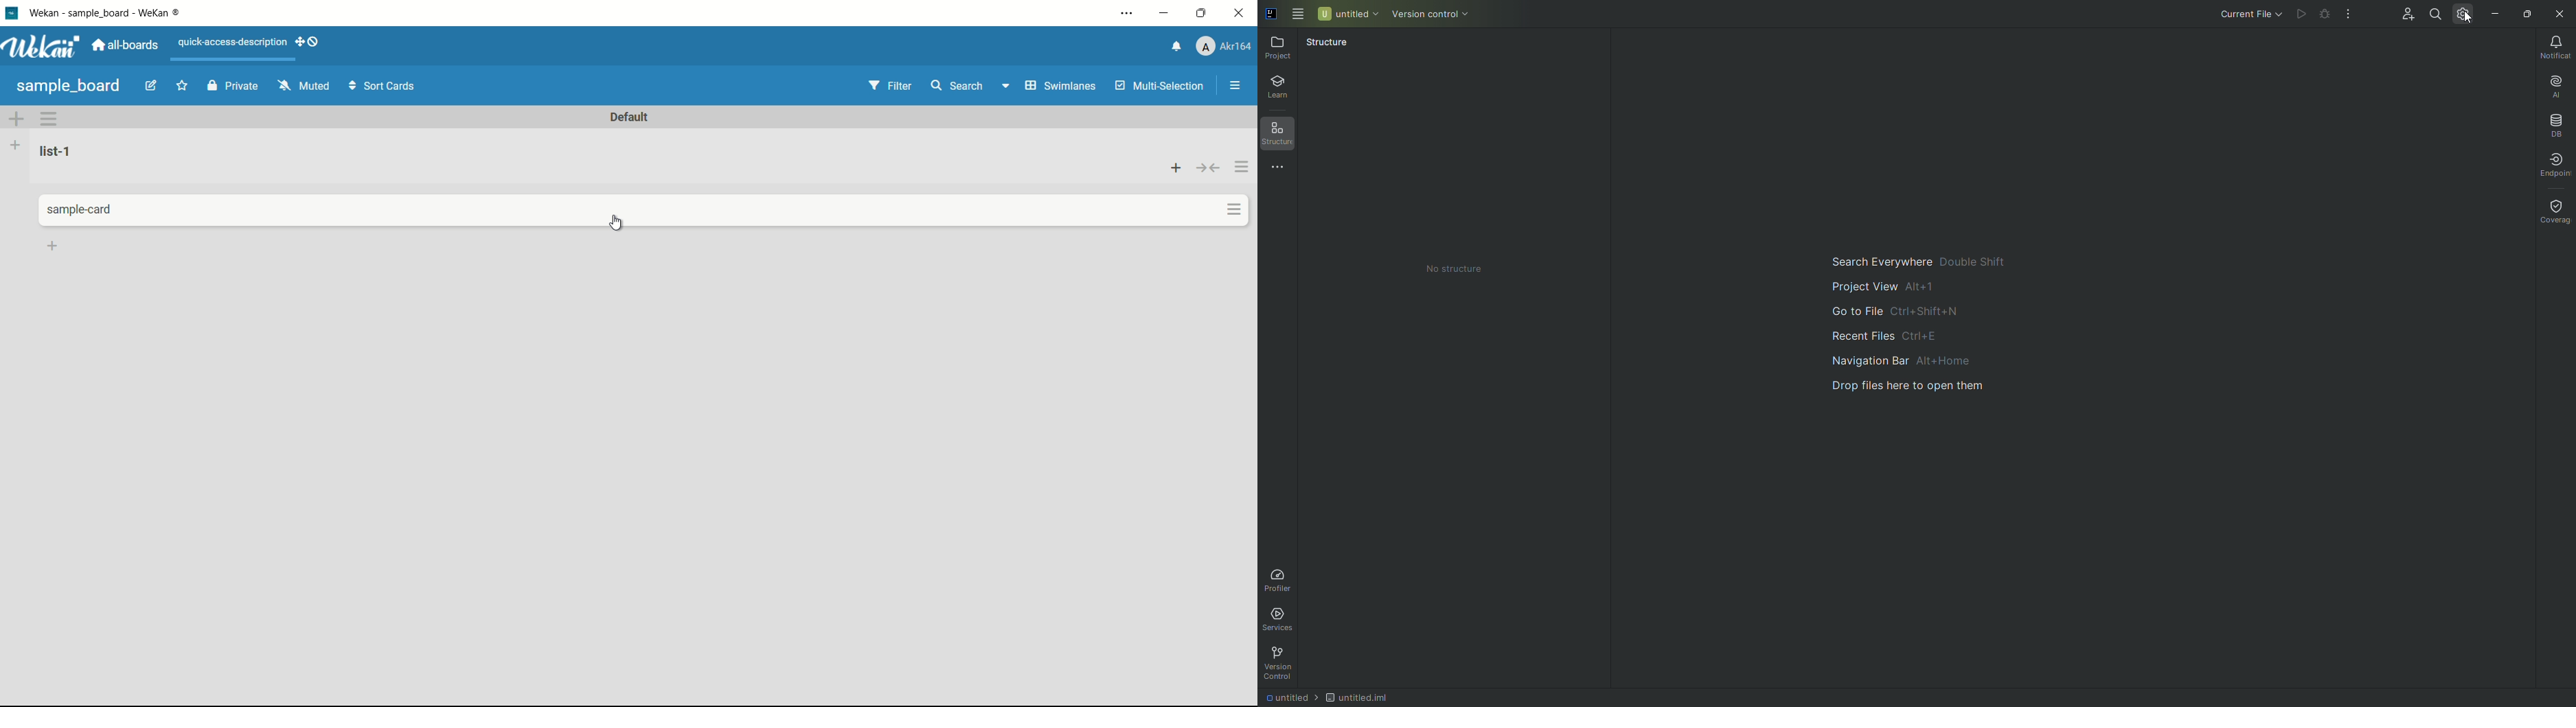  Describe the element at coordinates (233, 87) in the screenshot. I see `private` at that location.